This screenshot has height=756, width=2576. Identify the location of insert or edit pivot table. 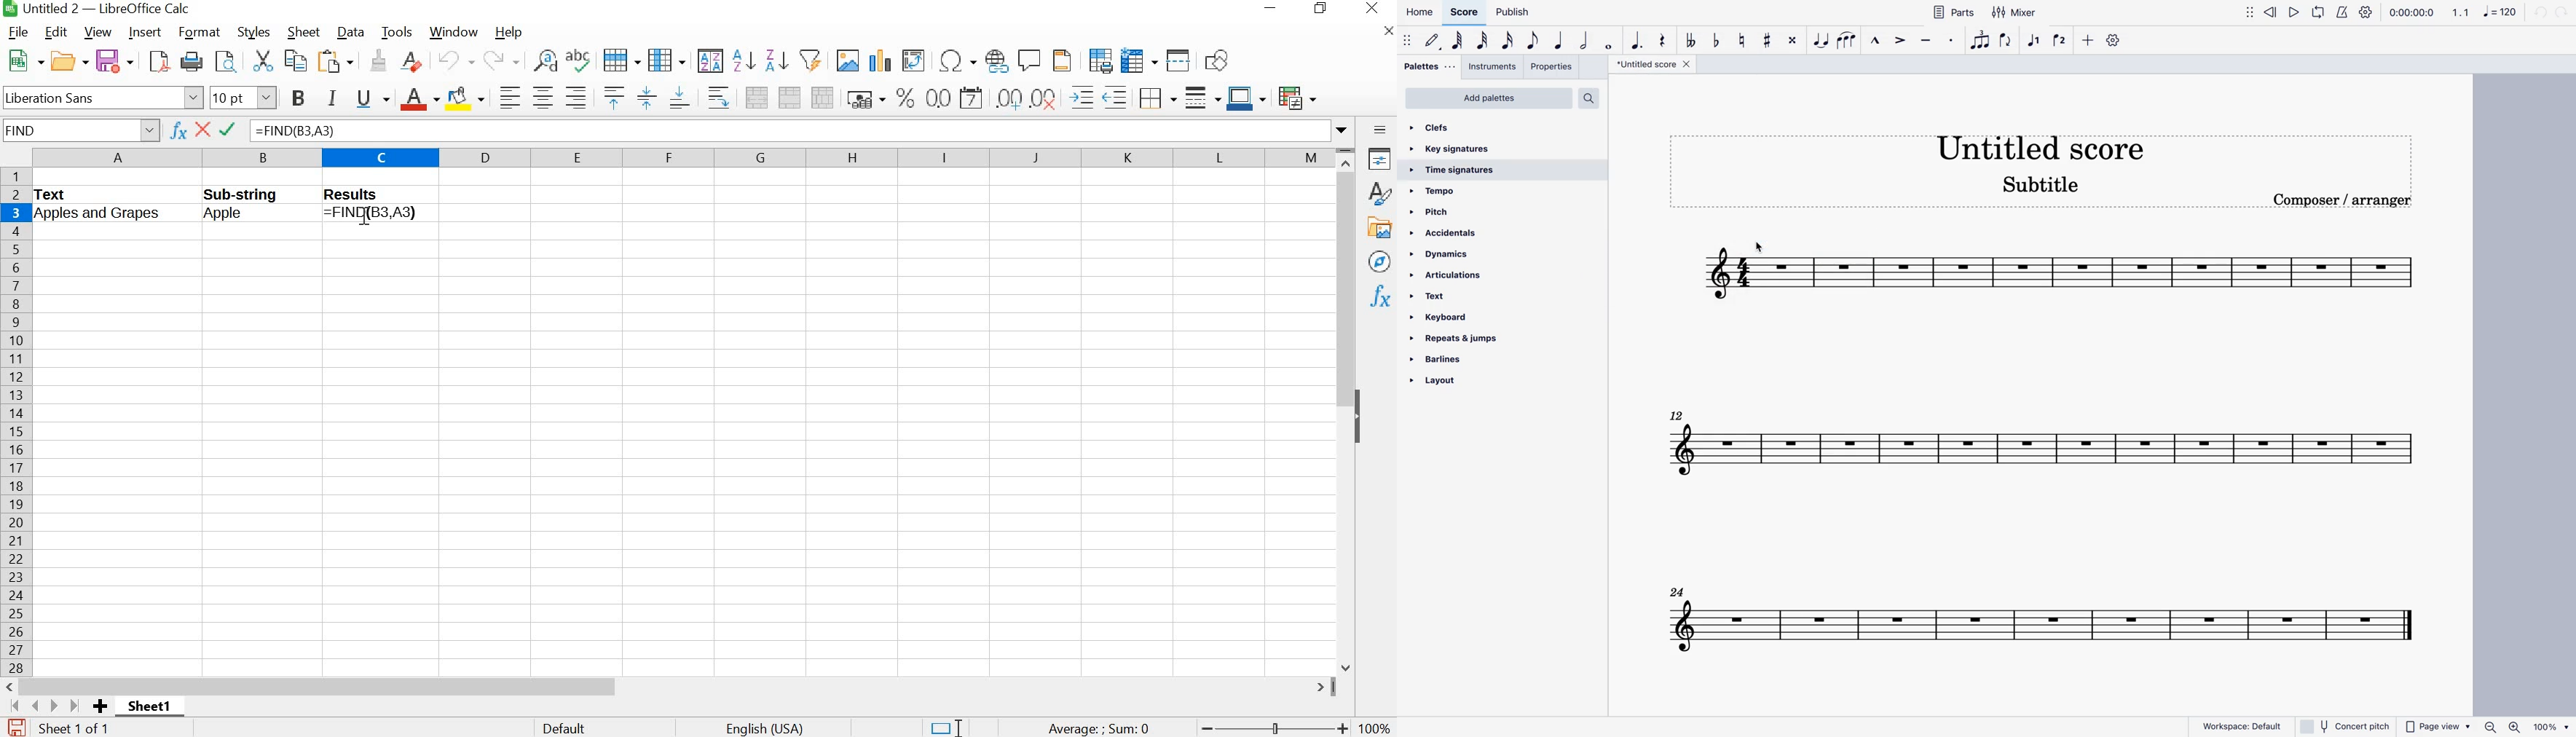
(915, 60).